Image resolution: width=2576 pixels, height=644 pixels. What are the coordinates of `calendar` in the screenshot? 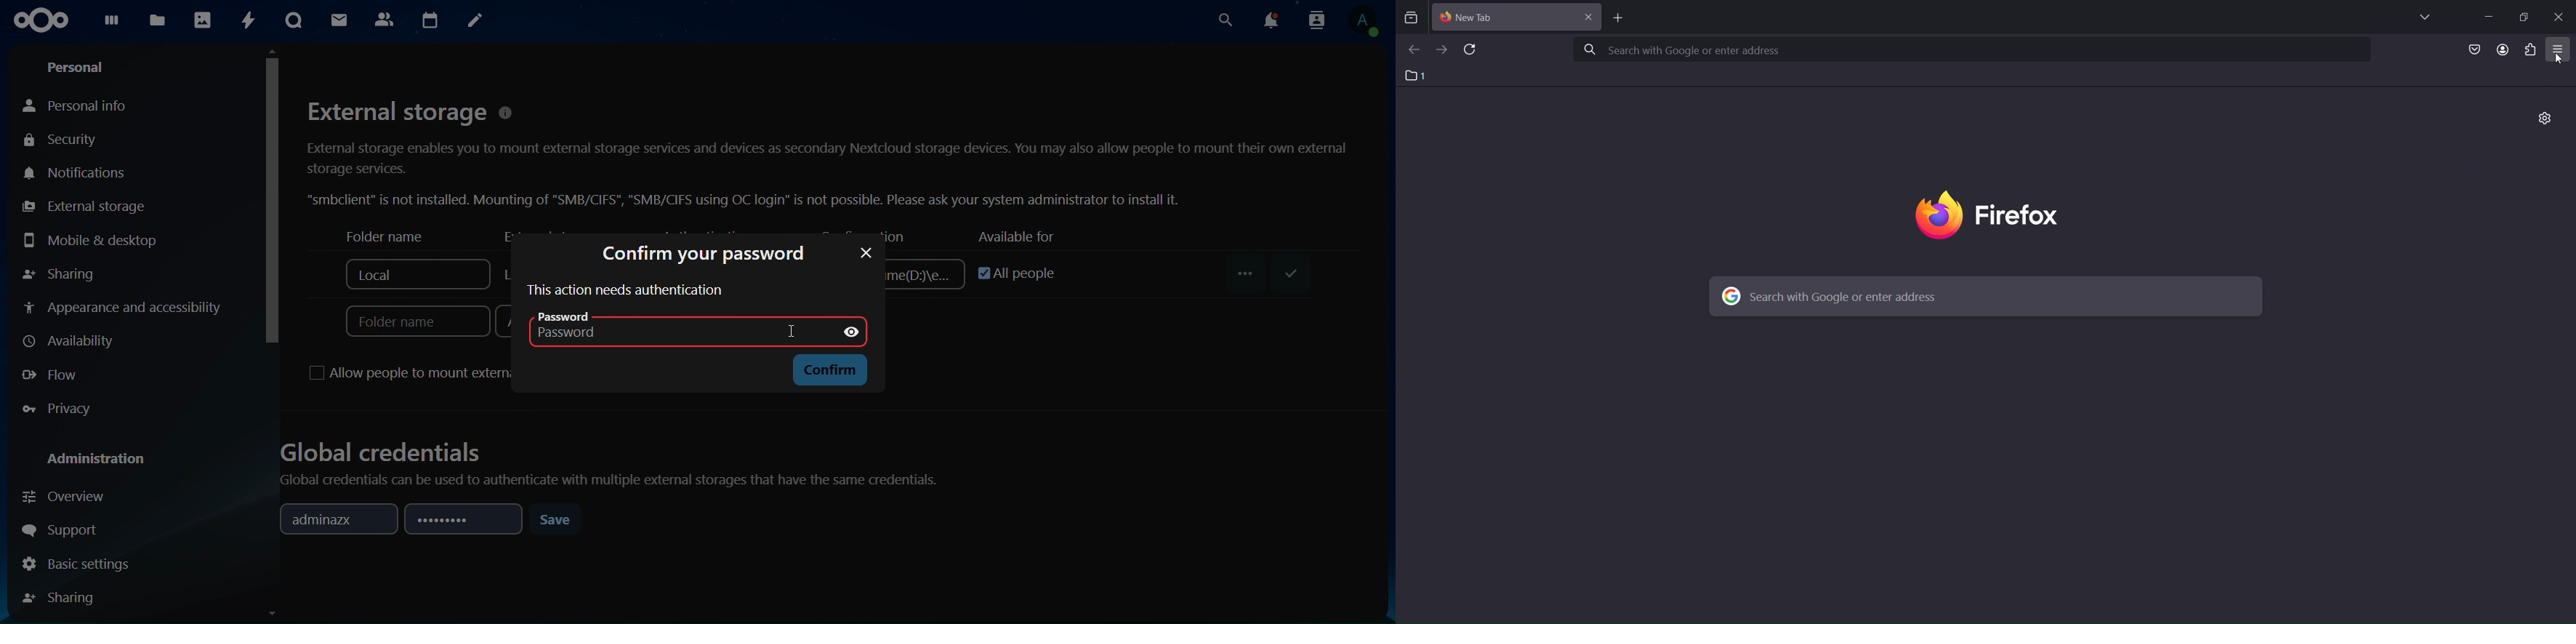 It's located at (431, 19).